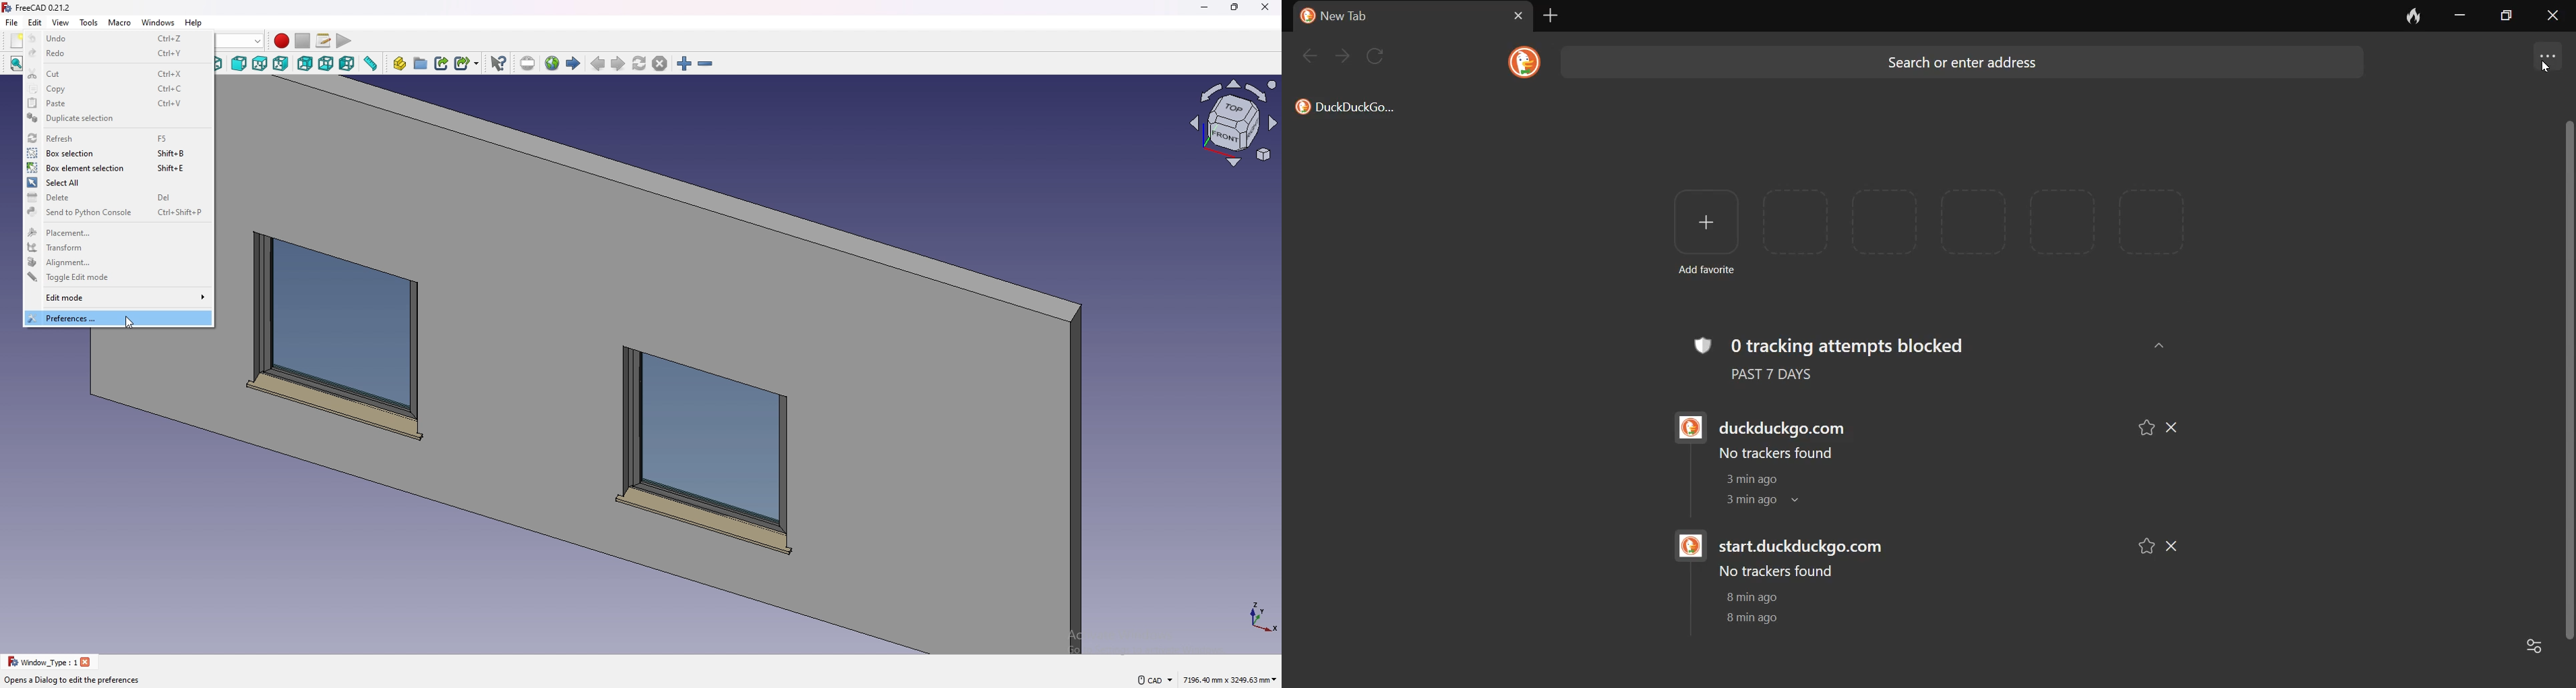  I want to click on refresh web page, so click(640, 63).